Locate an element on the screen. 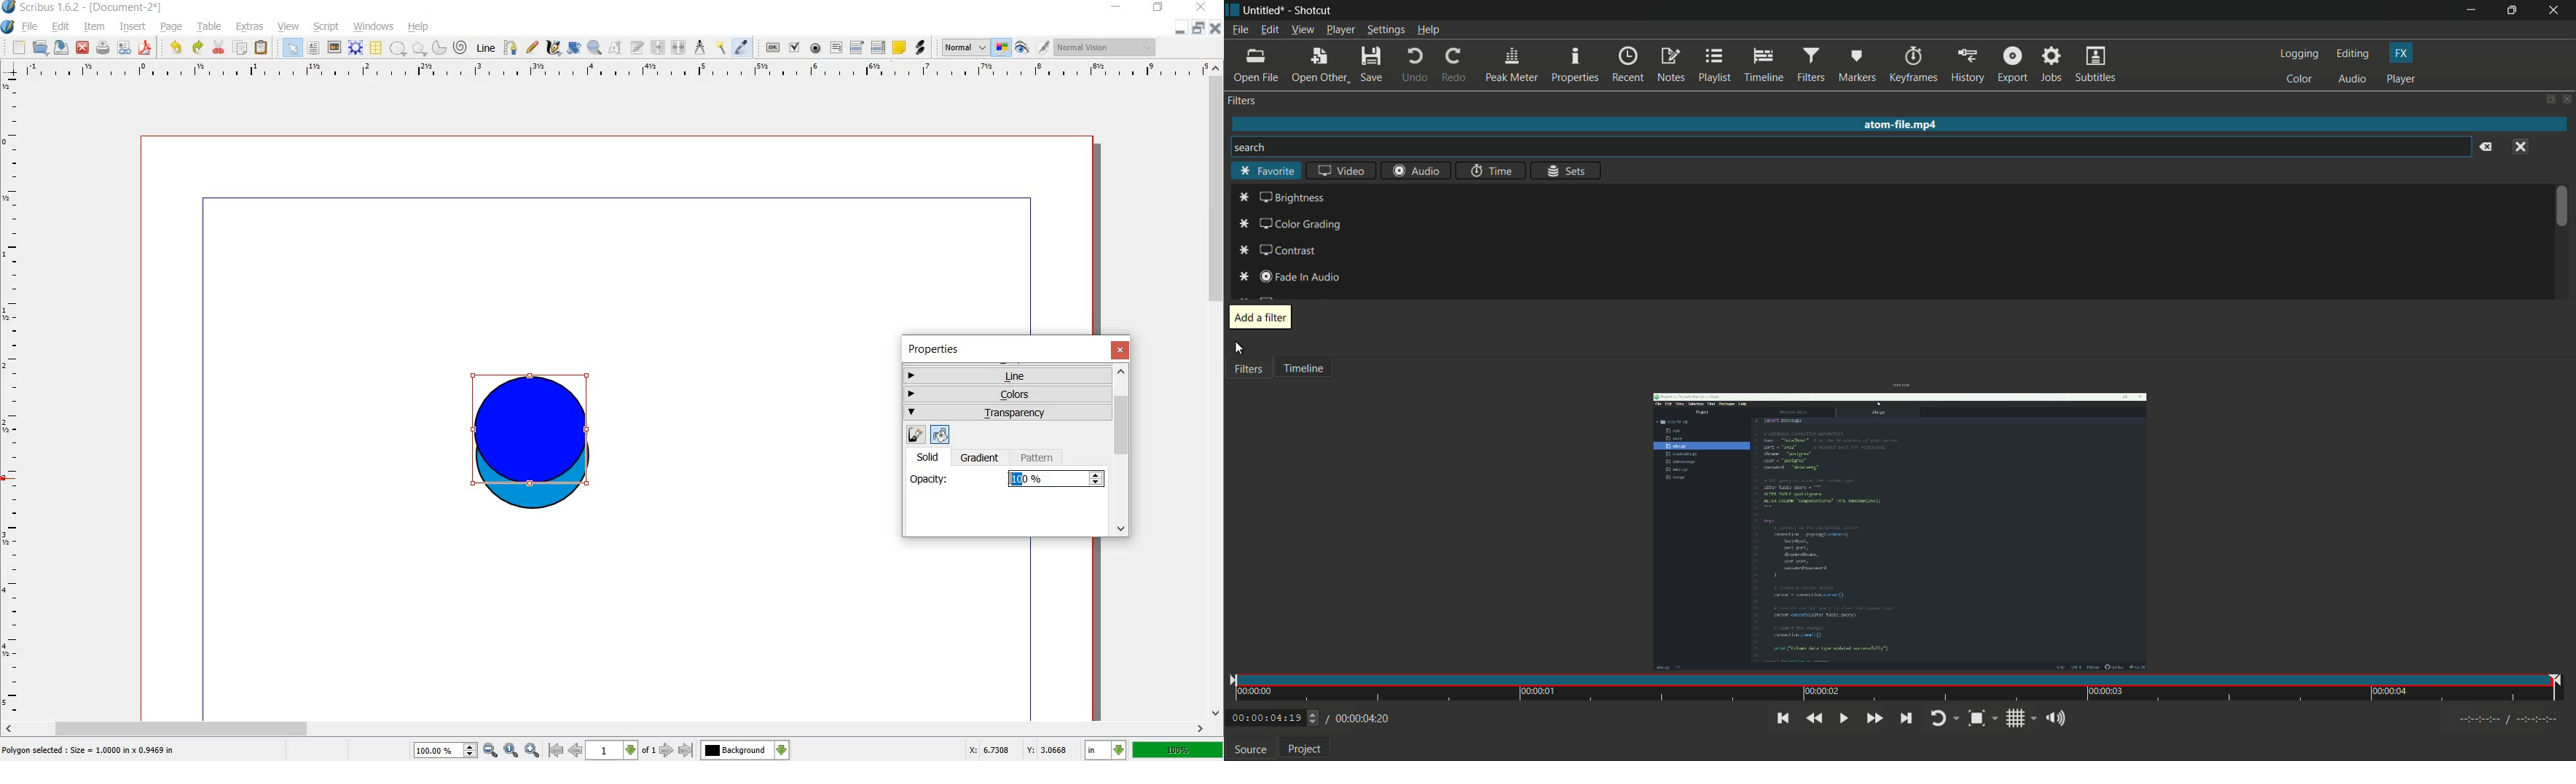 This screenshot has height=784, width=2576. go to first or previous page is located at coordinates (565, 751).